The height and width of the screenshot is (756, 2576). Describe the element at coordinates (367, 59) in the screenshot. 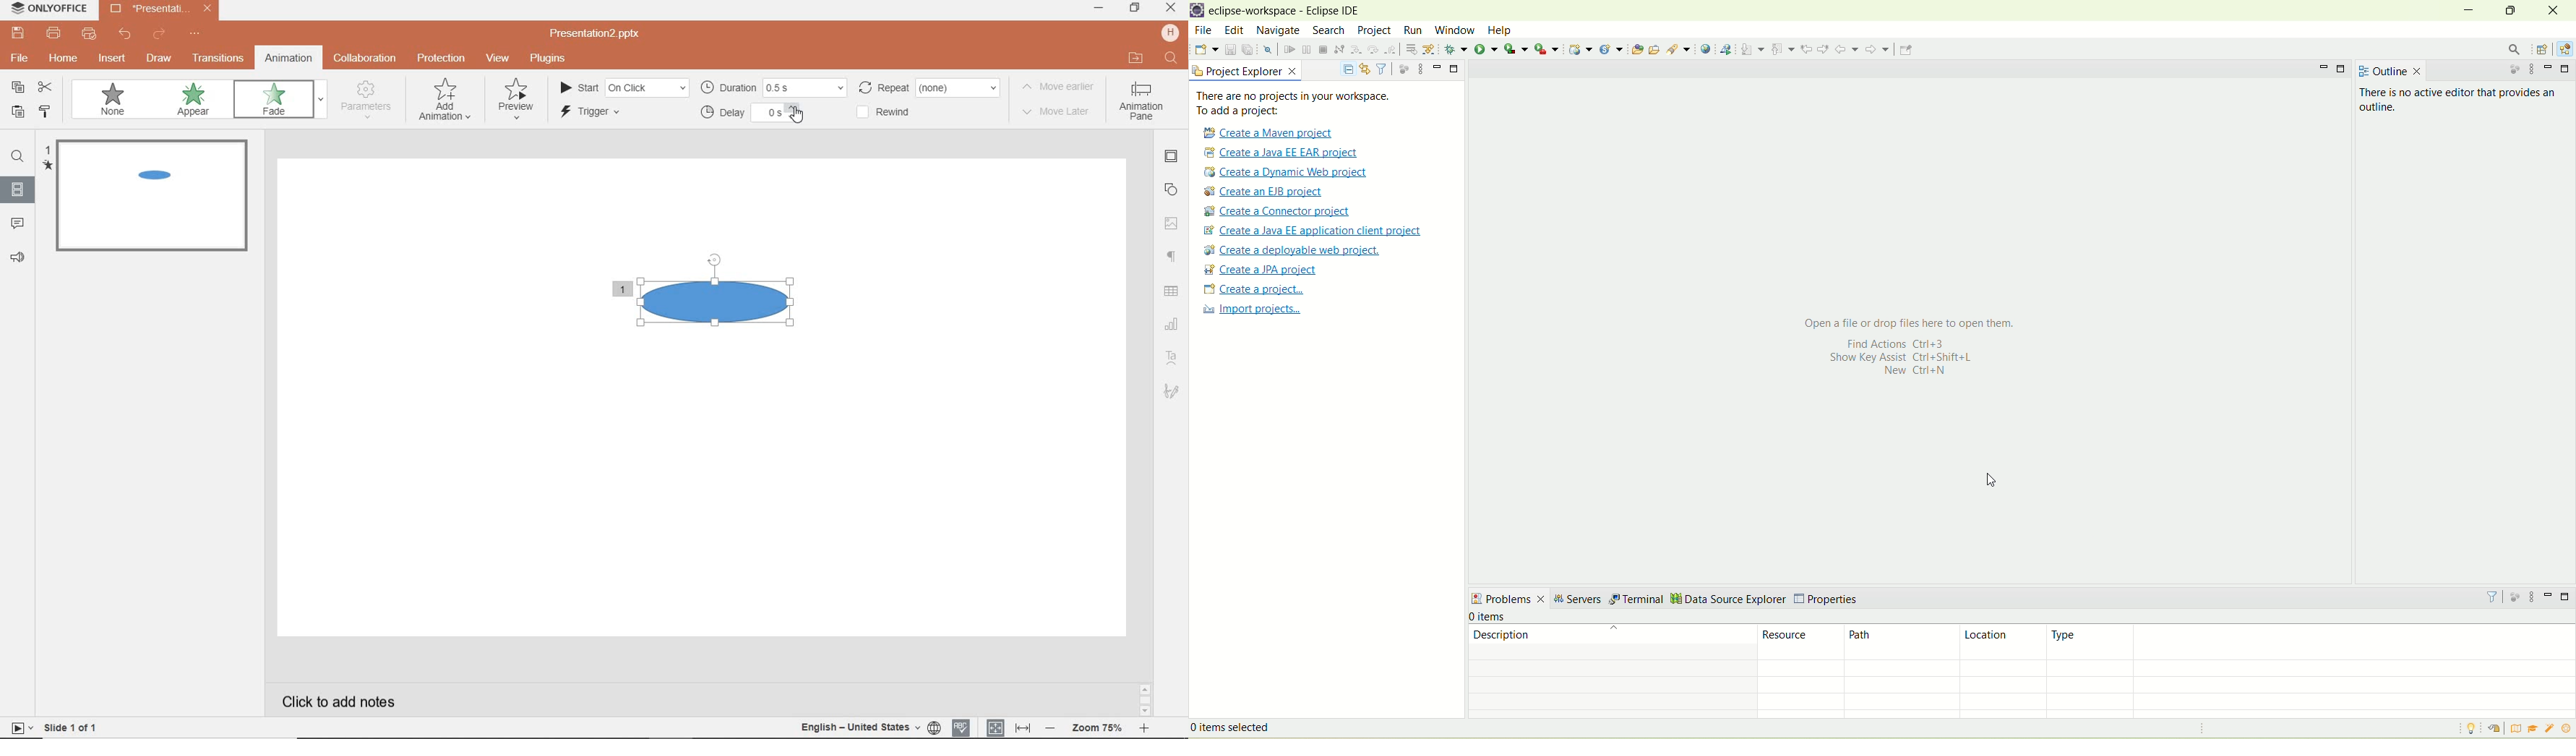

I see `collaboration` at that location.